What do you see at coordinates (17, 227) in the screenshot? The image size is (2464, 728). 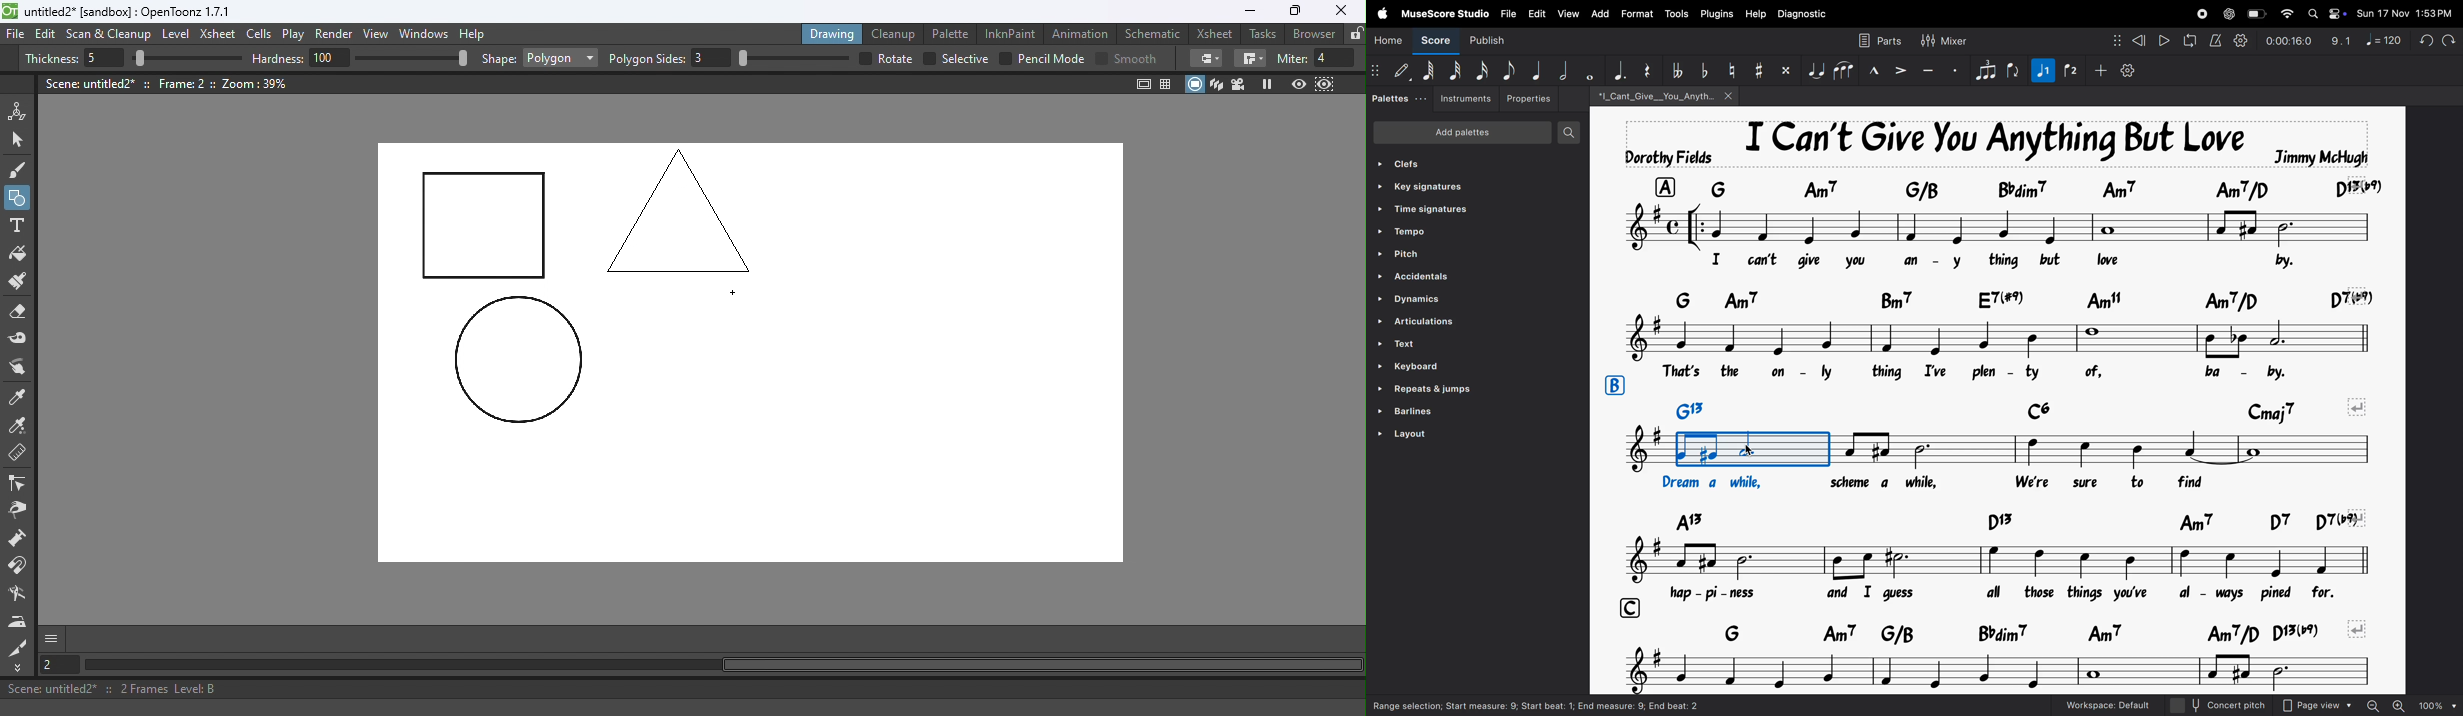 I see `Type tool` at bounding box center [17, 227].